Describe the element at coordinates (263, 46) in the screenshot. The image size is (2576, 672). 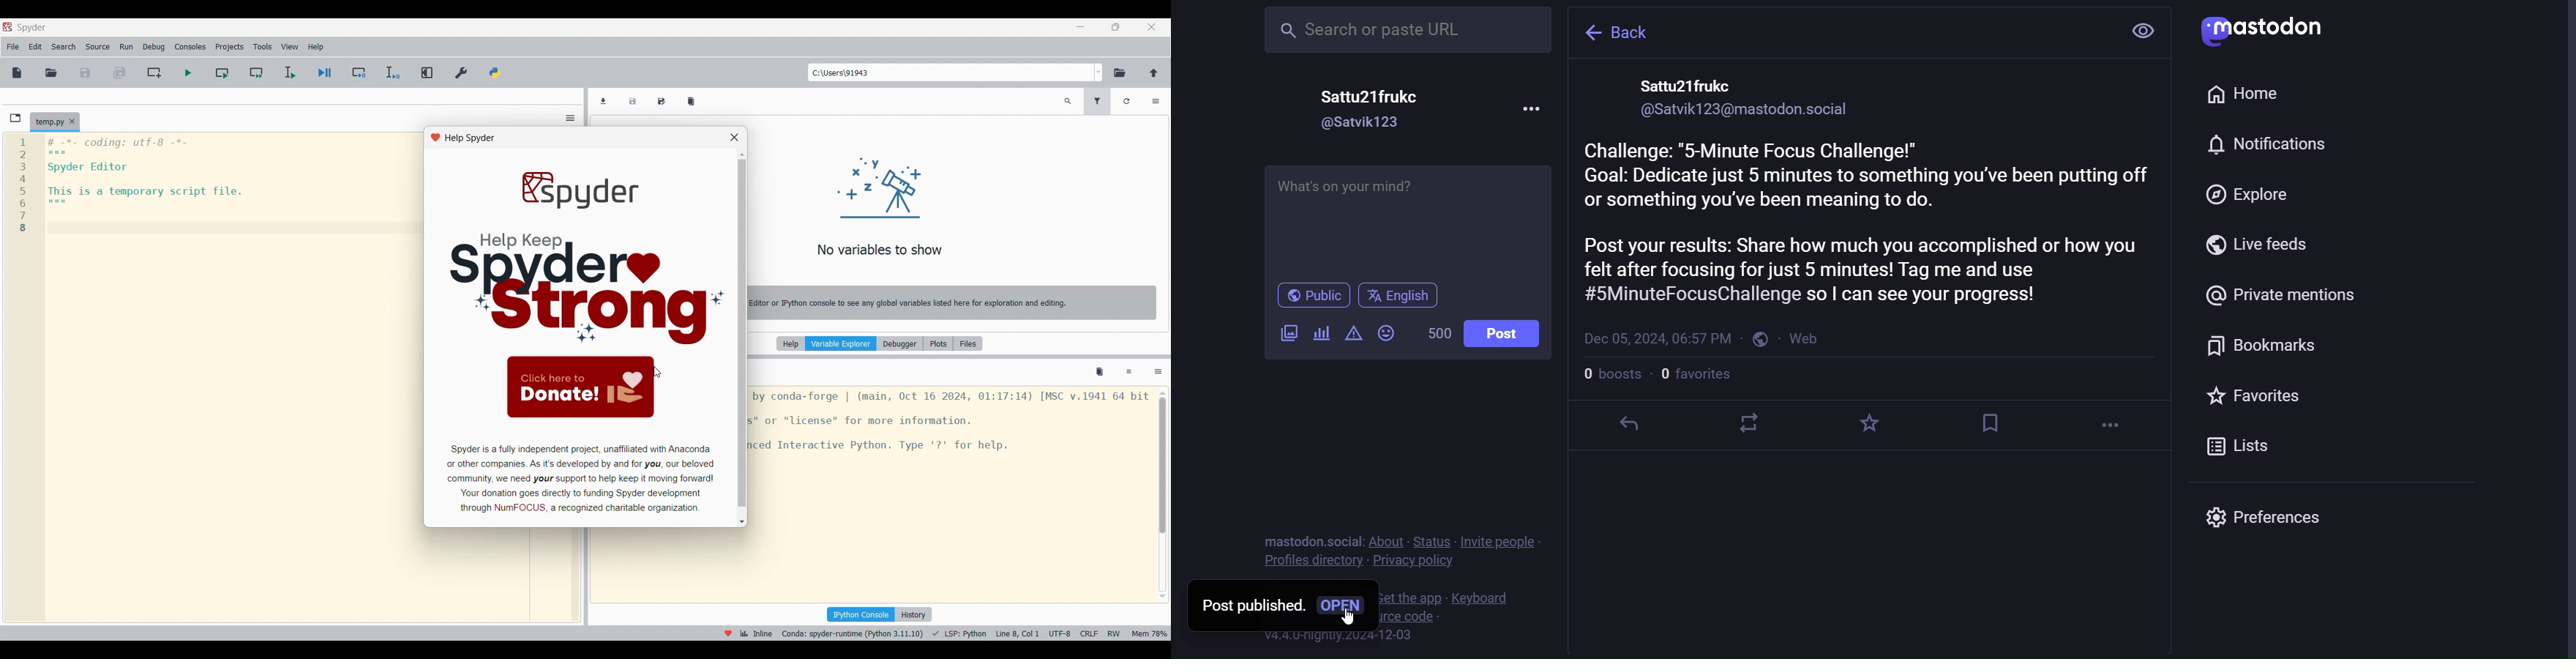
I see `Tools menu` at that location.